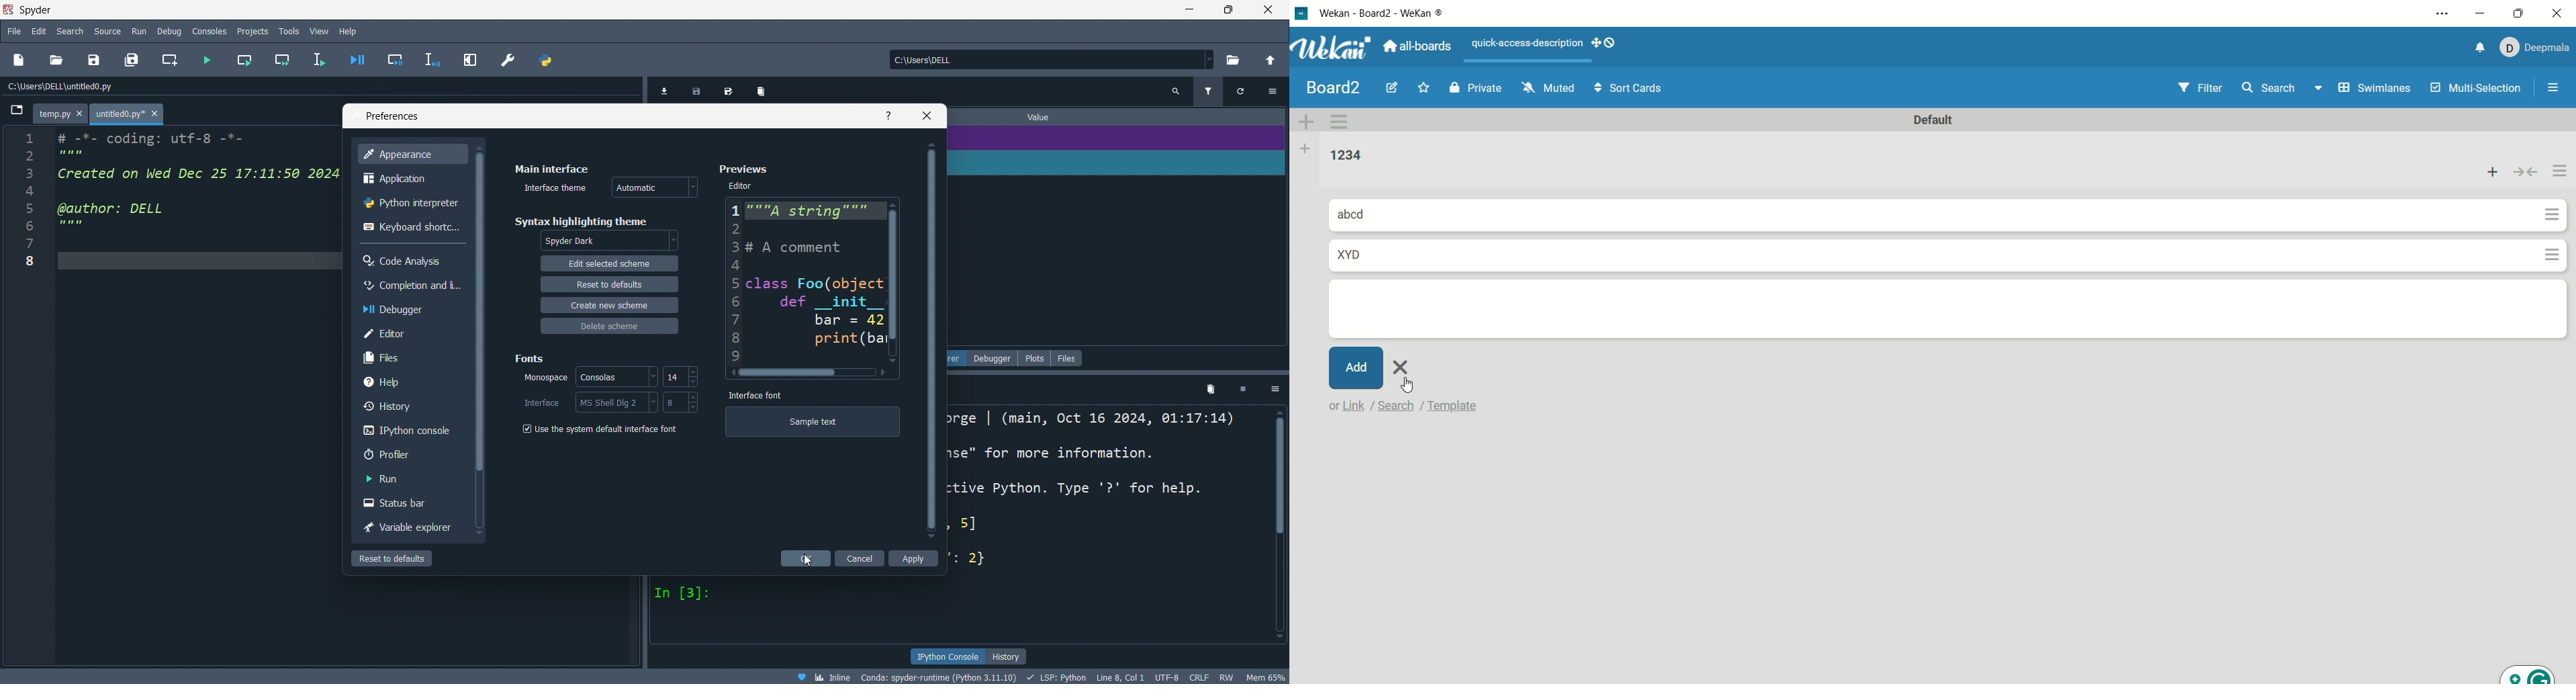  What do you see at coordinates (932, 61) in the screenshot?
I see `C:\Users\DELL` at bounding box center [932, 61].